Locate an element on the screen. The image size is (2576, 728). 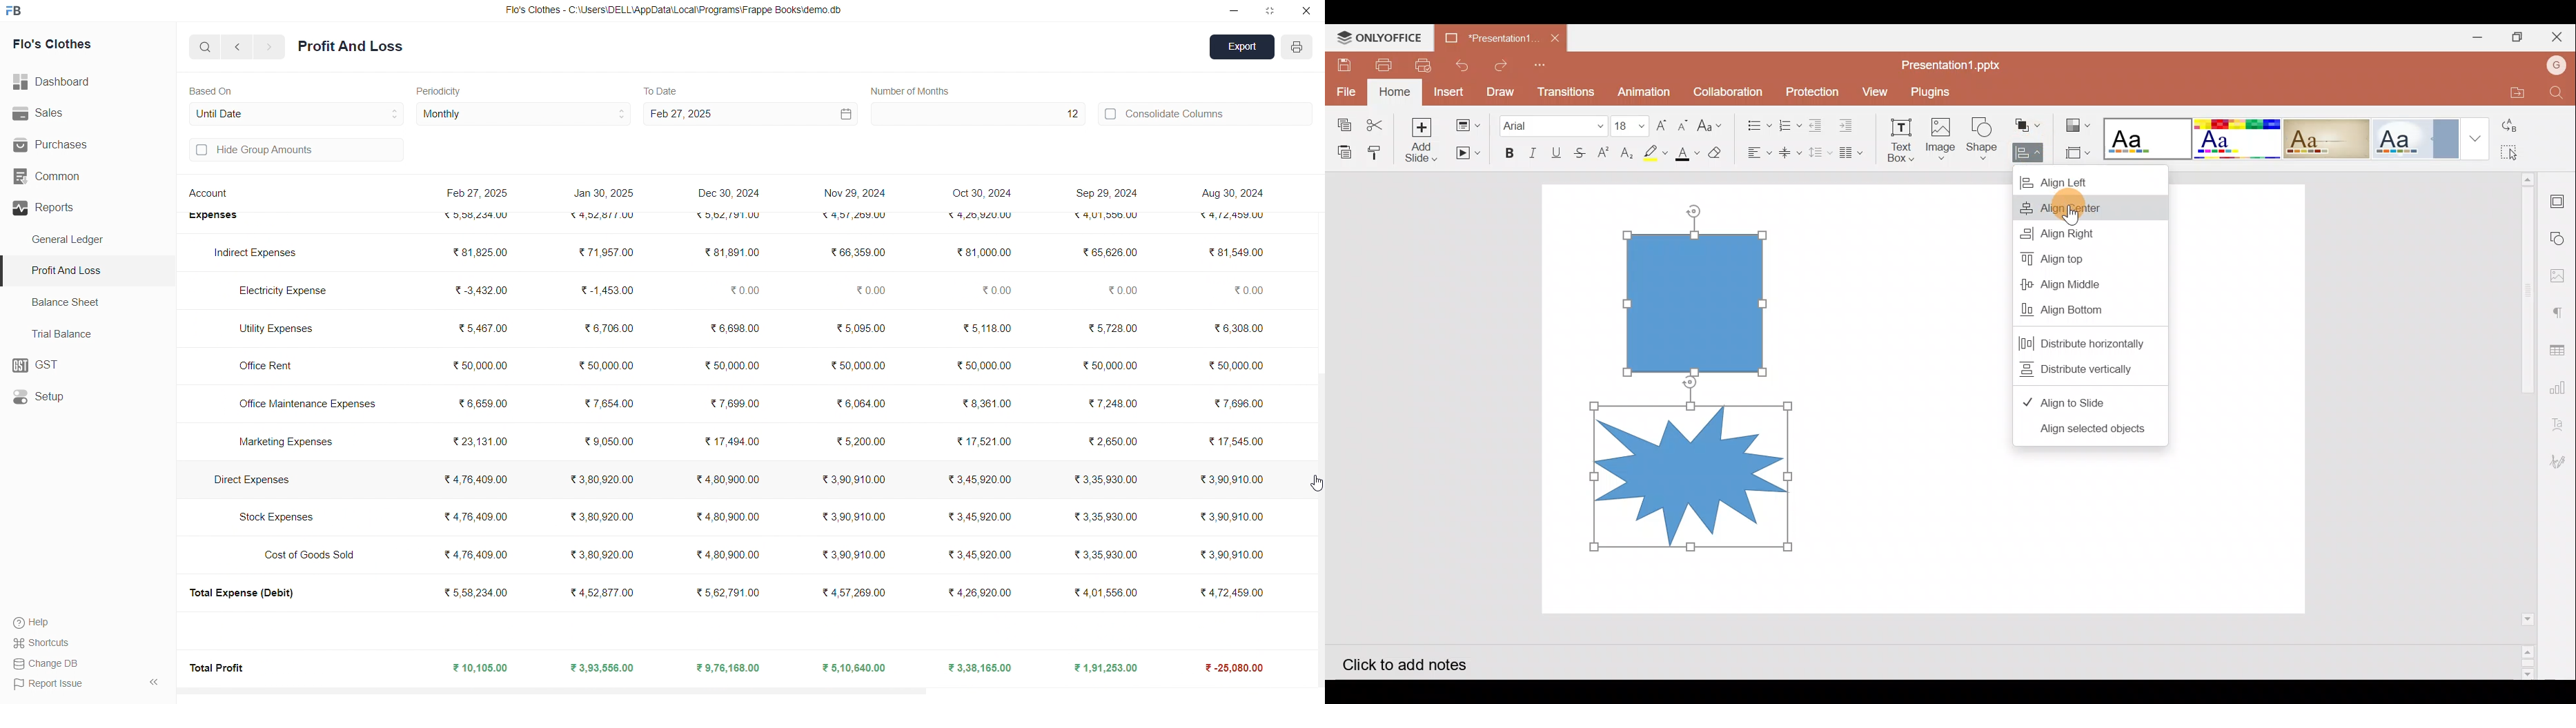
€4,72,459.00 is located at coordinates (1235, 219).